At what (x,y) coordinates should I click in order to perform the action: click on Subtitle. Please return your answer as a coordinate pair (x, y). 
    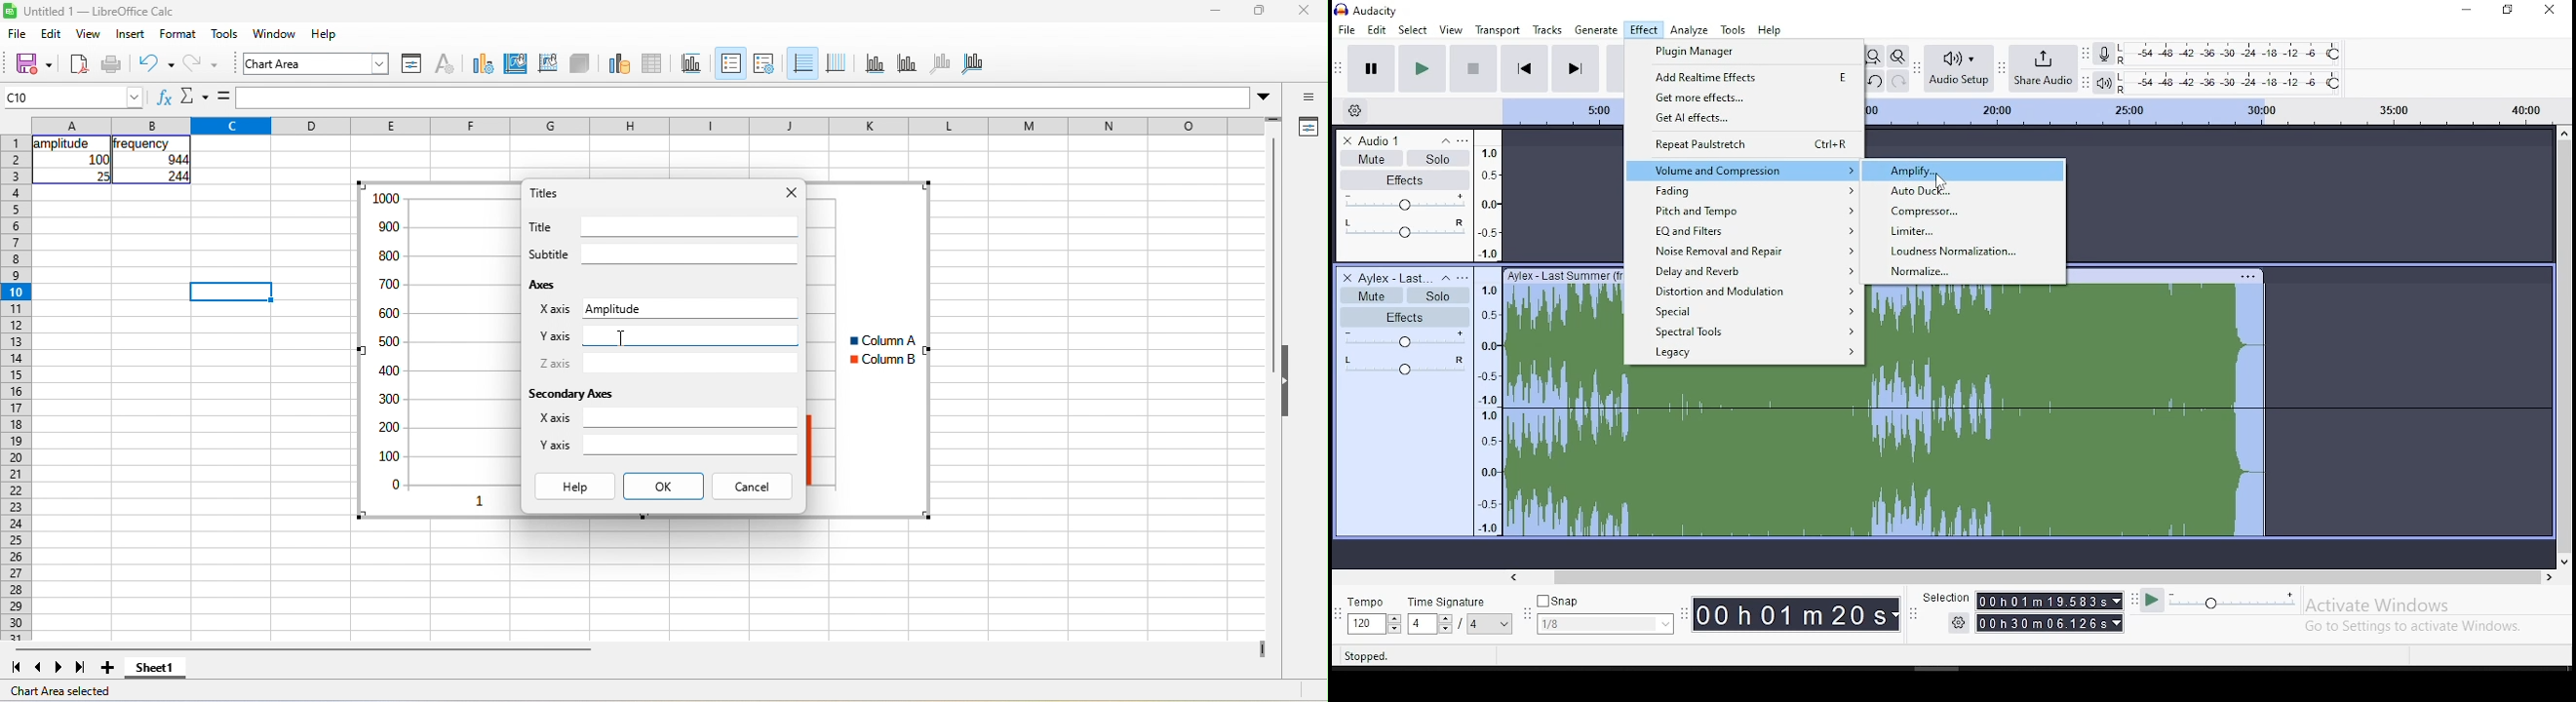
    Looking at the image, I should click on (549, 254).